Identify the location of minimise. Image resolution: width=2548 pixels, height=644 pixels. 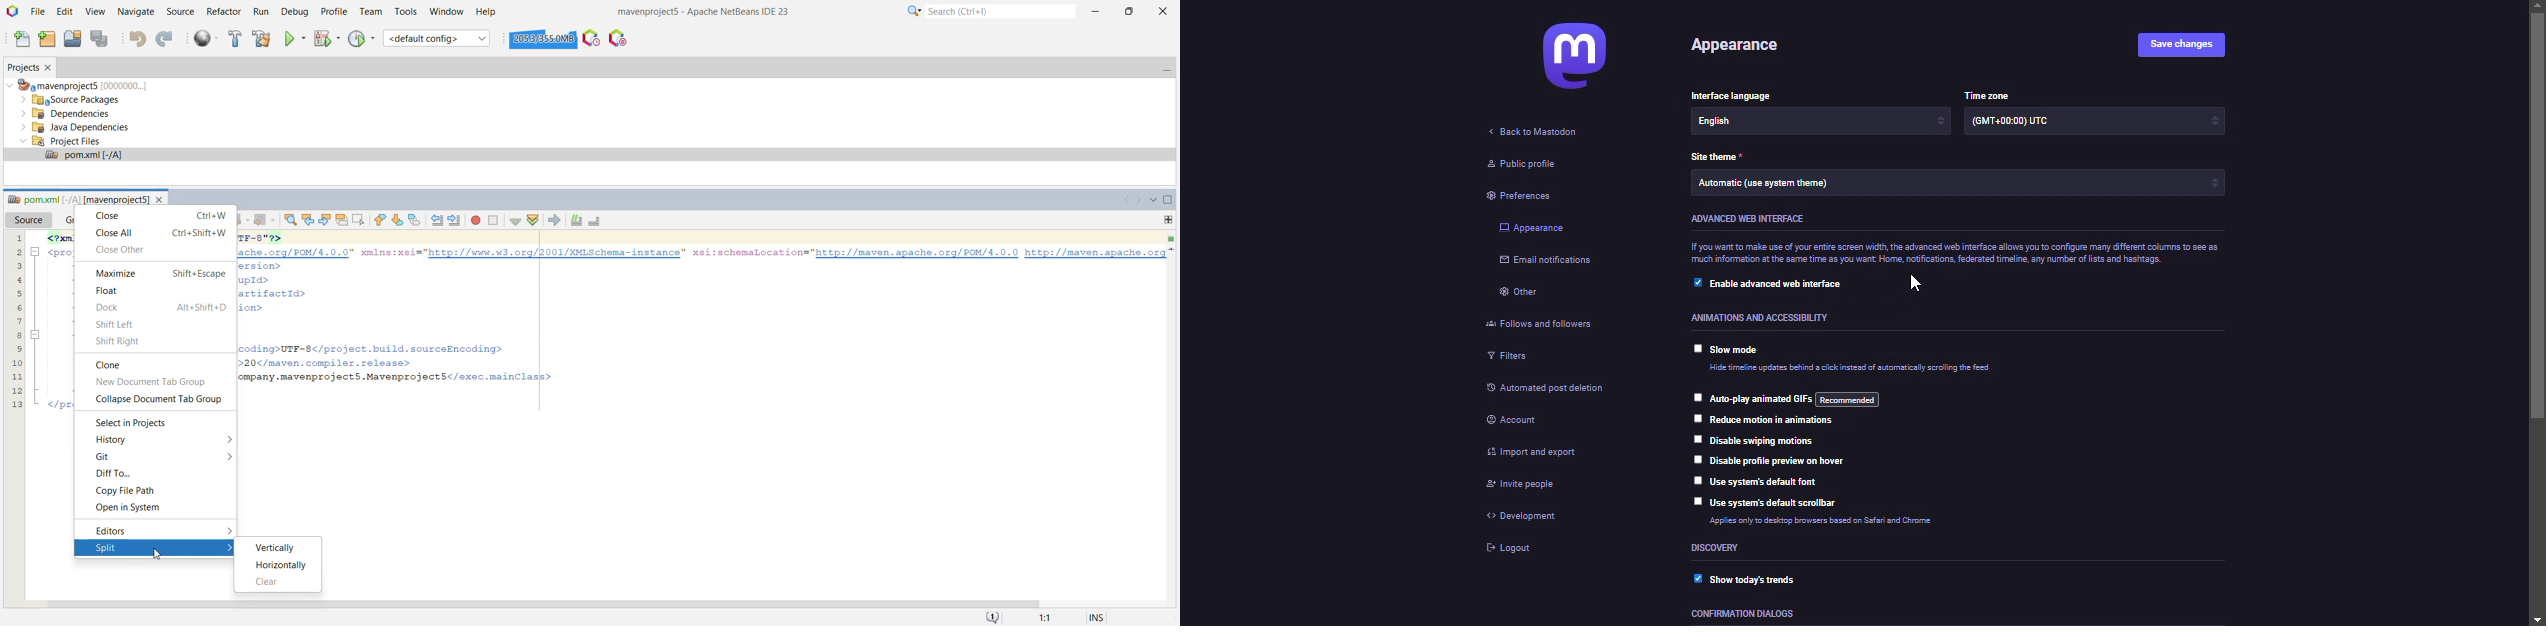
(37, 334).